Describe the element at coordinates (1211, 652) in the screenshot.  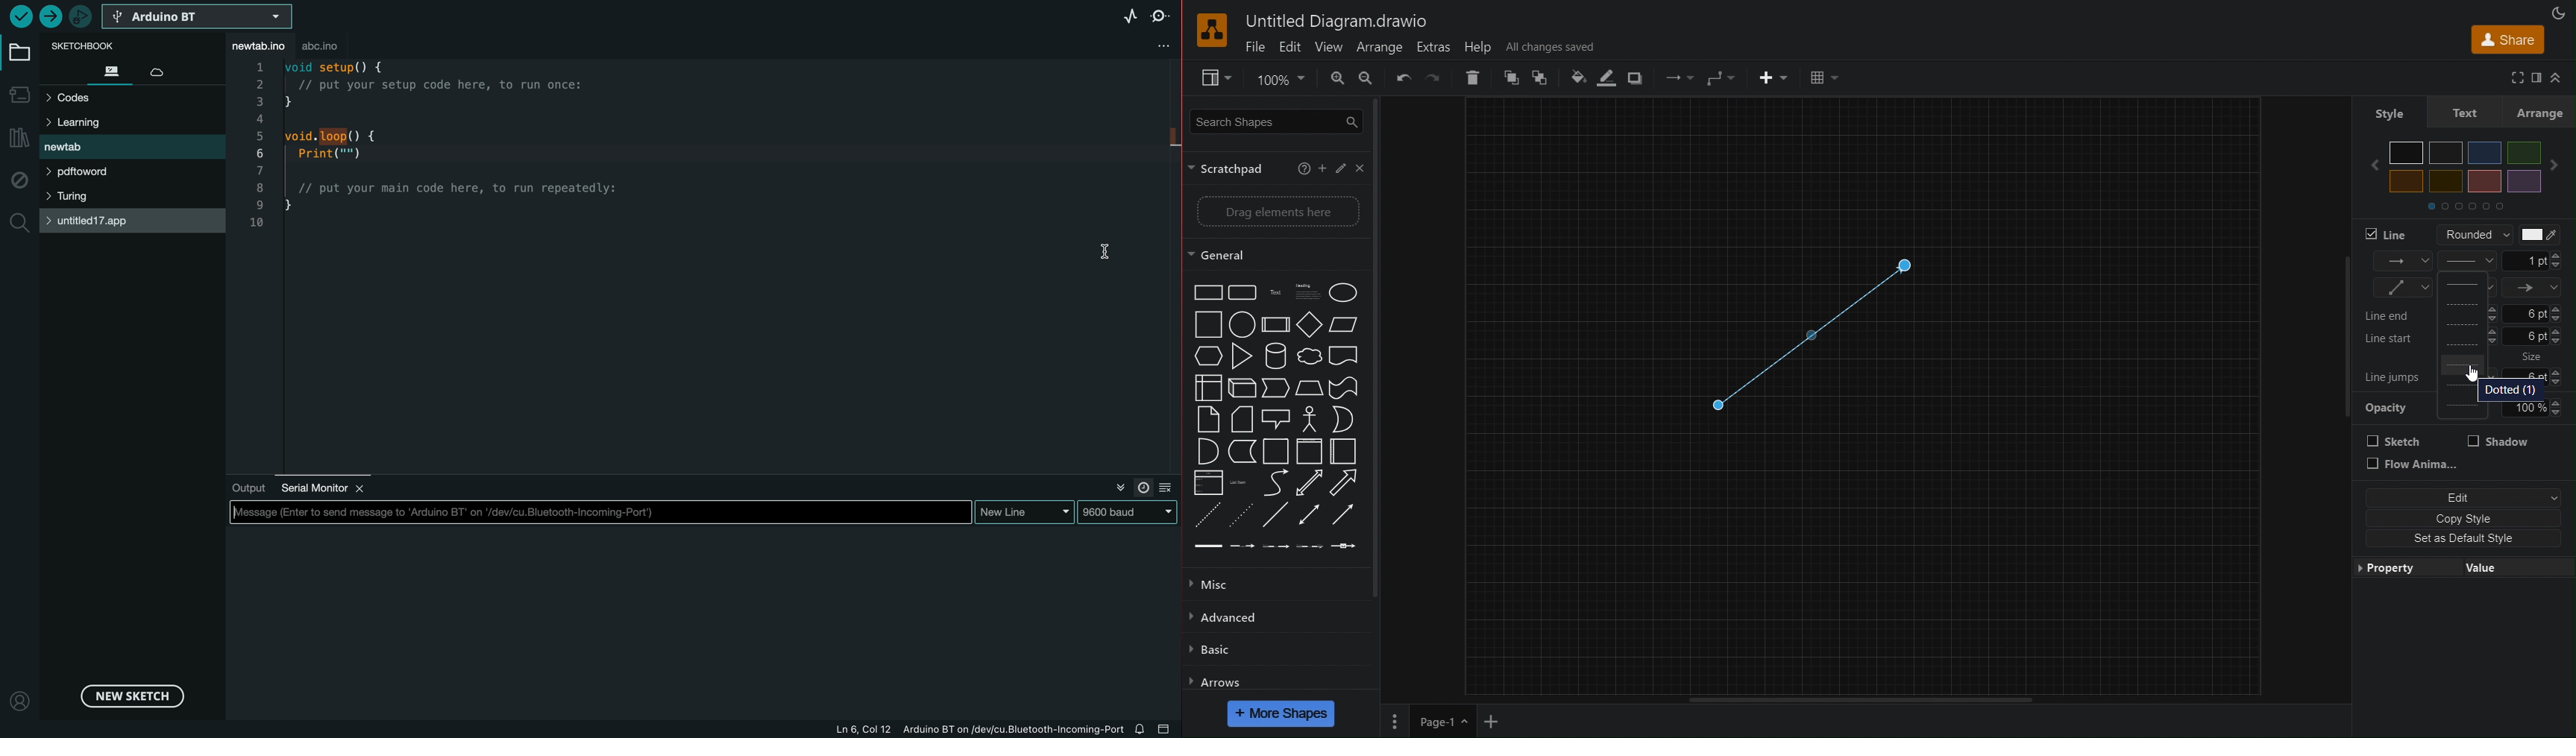
I see `Basic` at that location.